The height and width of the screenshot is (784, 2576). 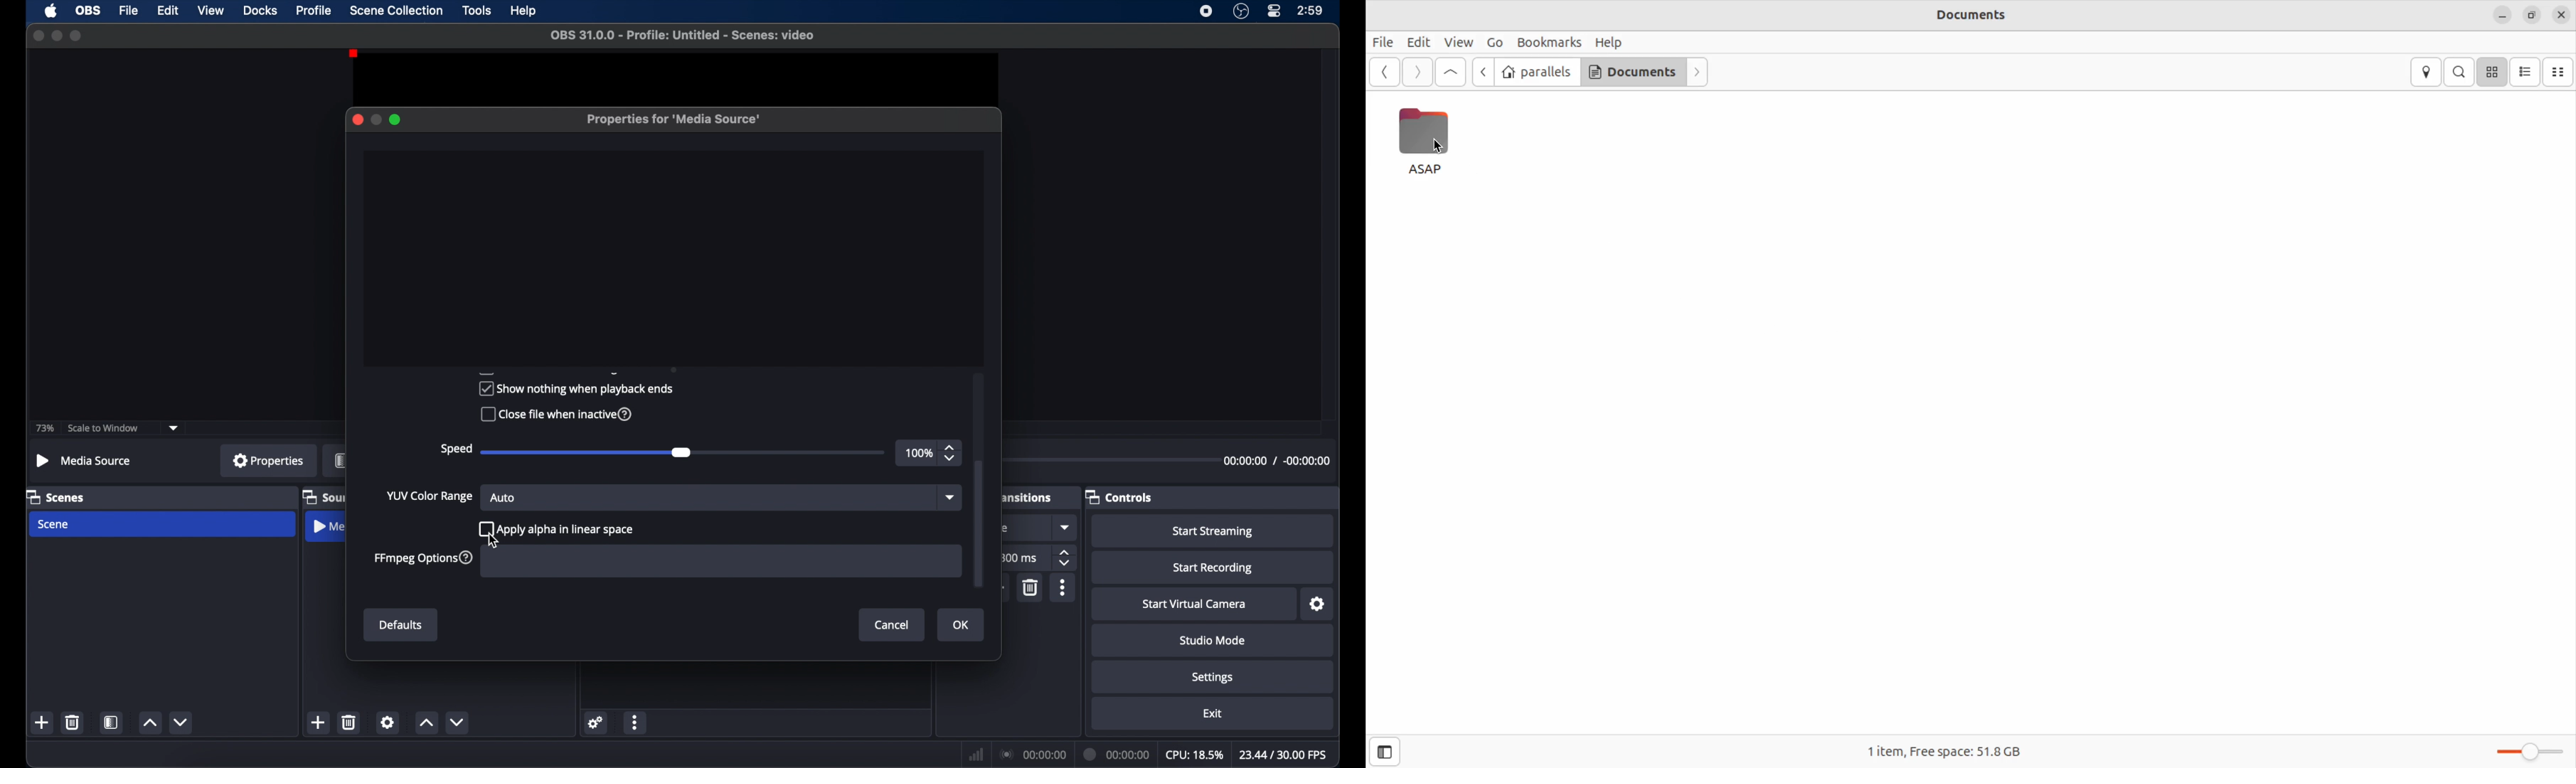 What do you see at coordinates (1311, 11) in the screenshot?
I see `time` at bounding box center [1311, 11].